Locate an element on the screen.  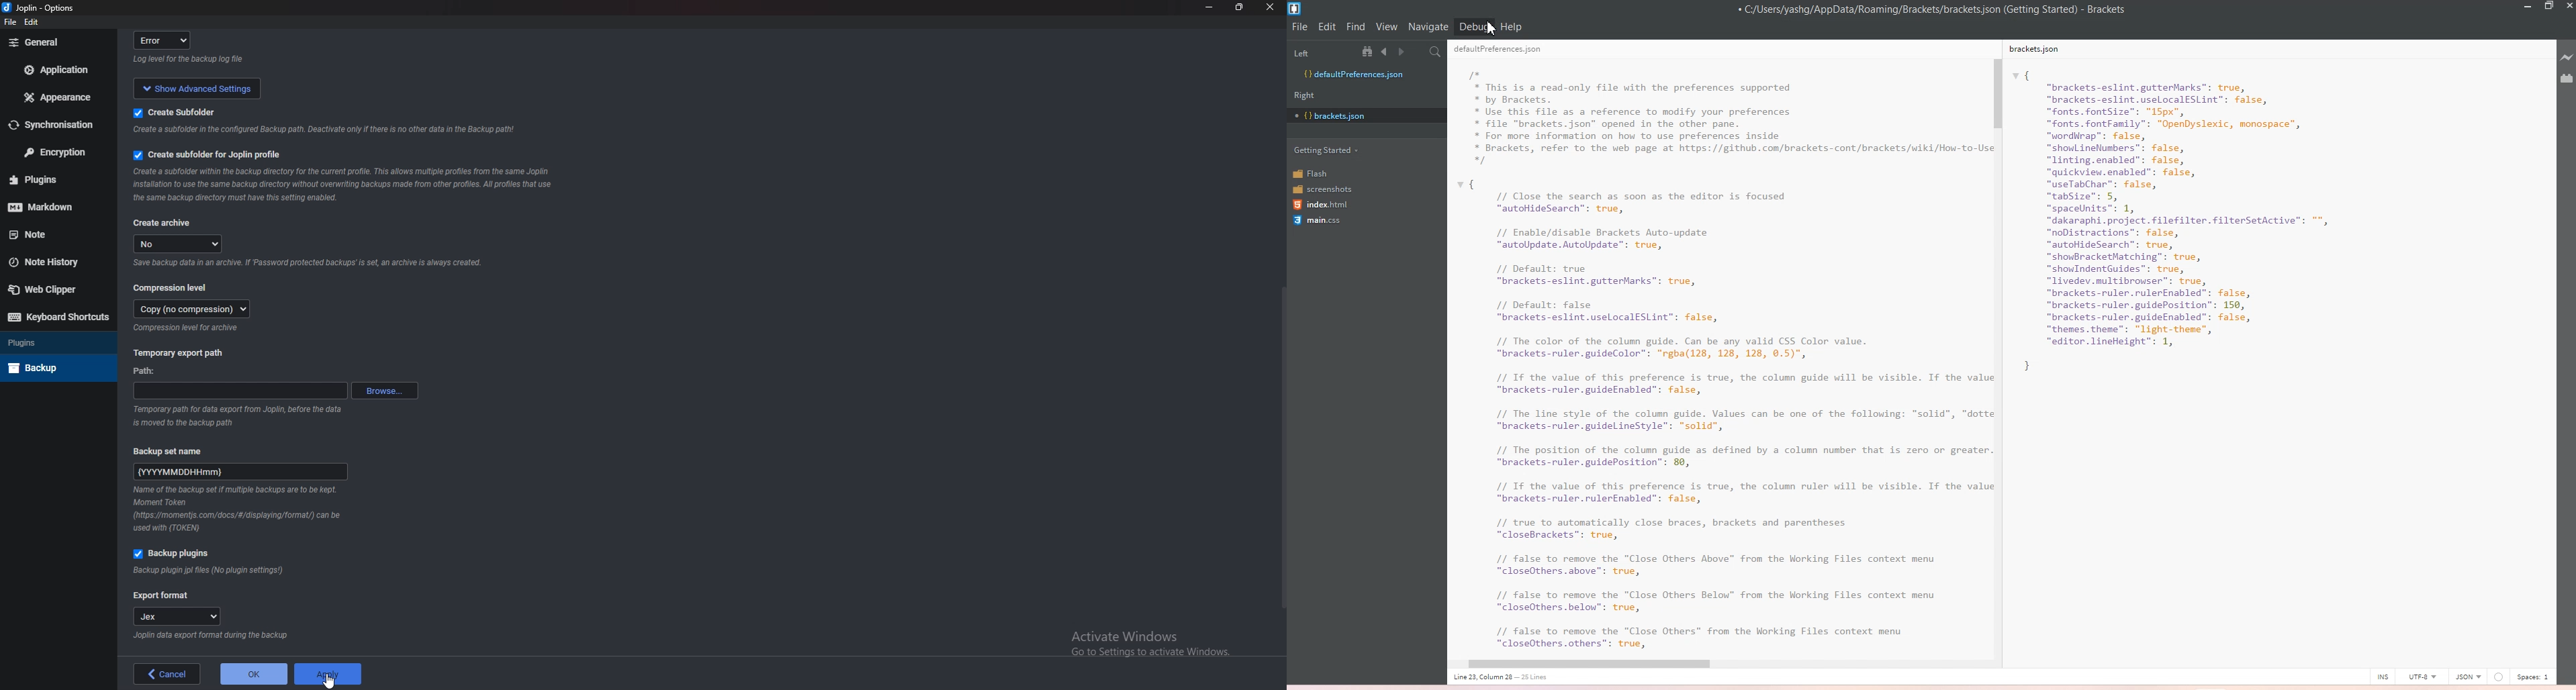
Resize is located at coordinates (1241, 7).